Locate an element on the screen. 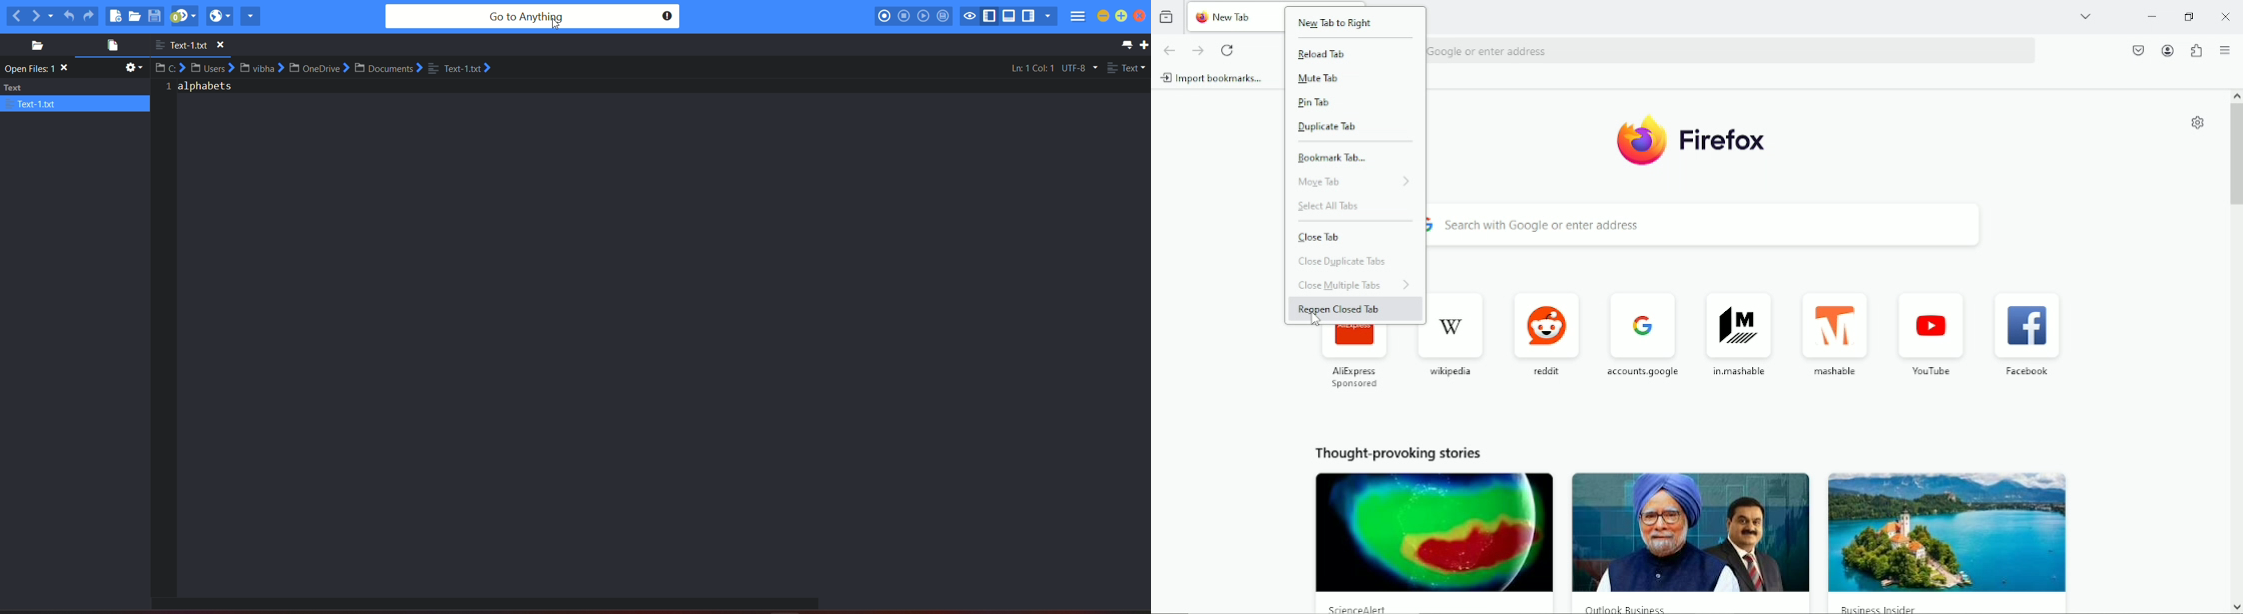 Image resolution: width=2268 pixels, height=616 pixels. outlook business is located at coordinates (1631, 606).